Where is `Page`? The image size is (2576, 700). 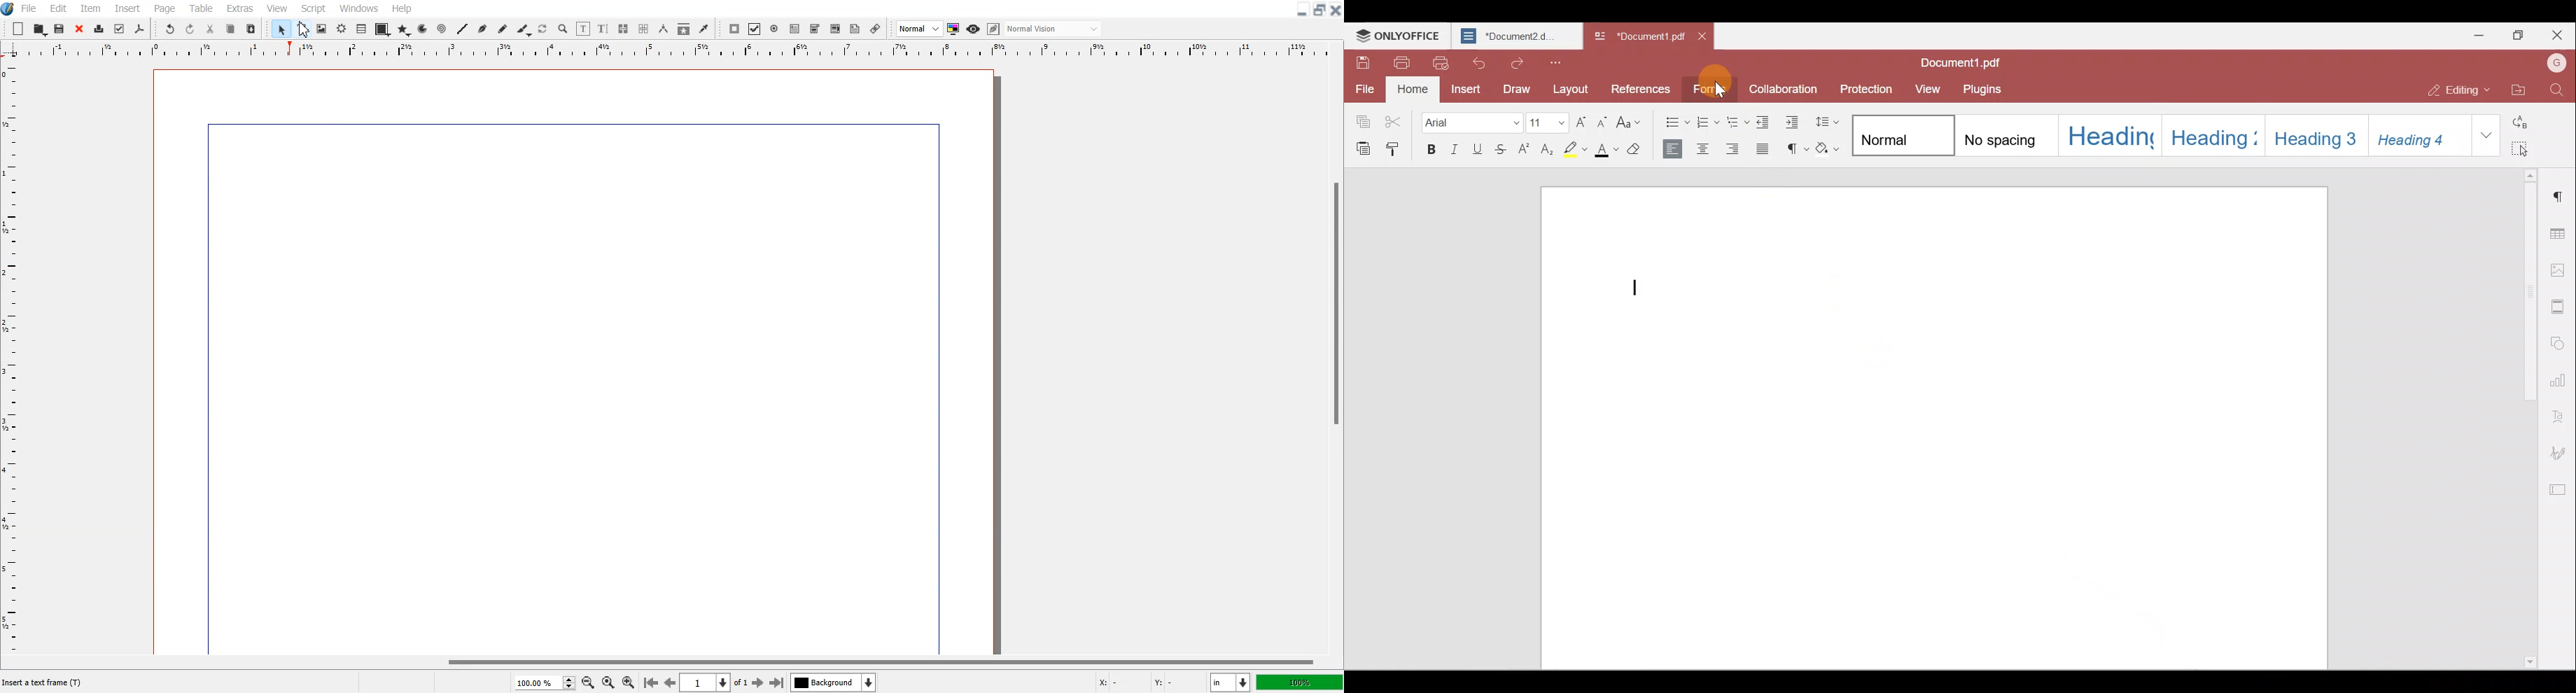
Page is located at coordinates (164, 8).